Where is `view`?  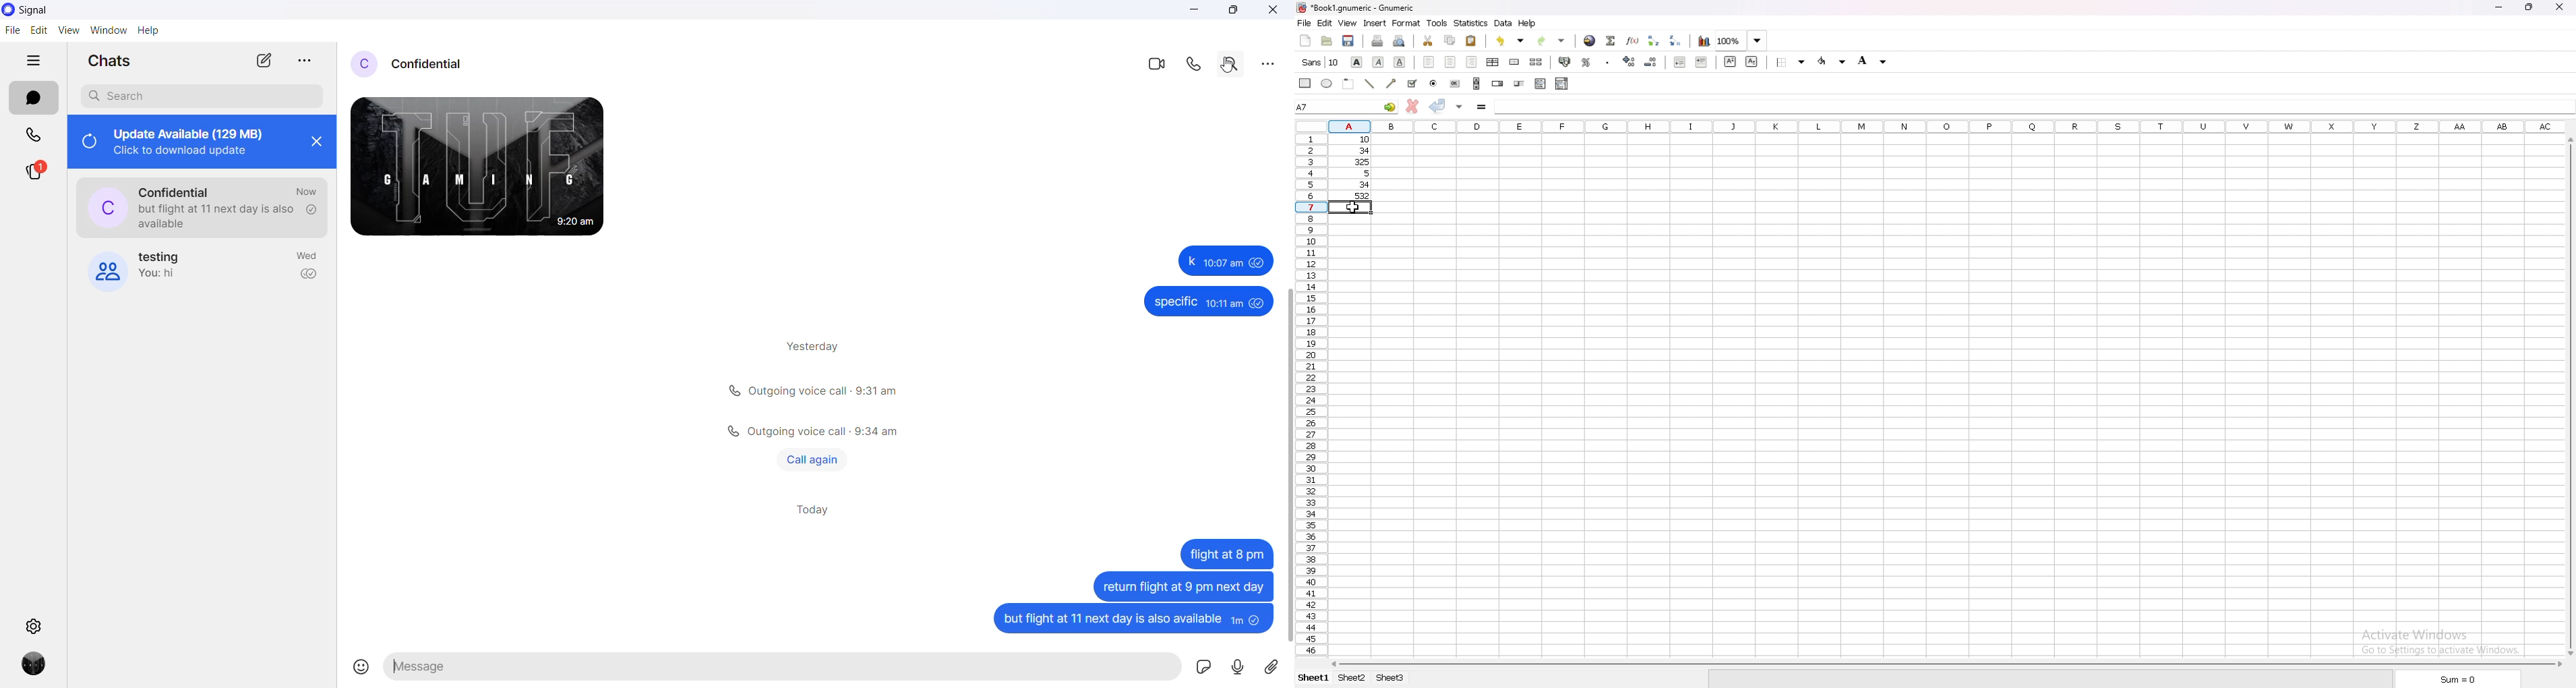 view is located at coordinates (1347, 23).